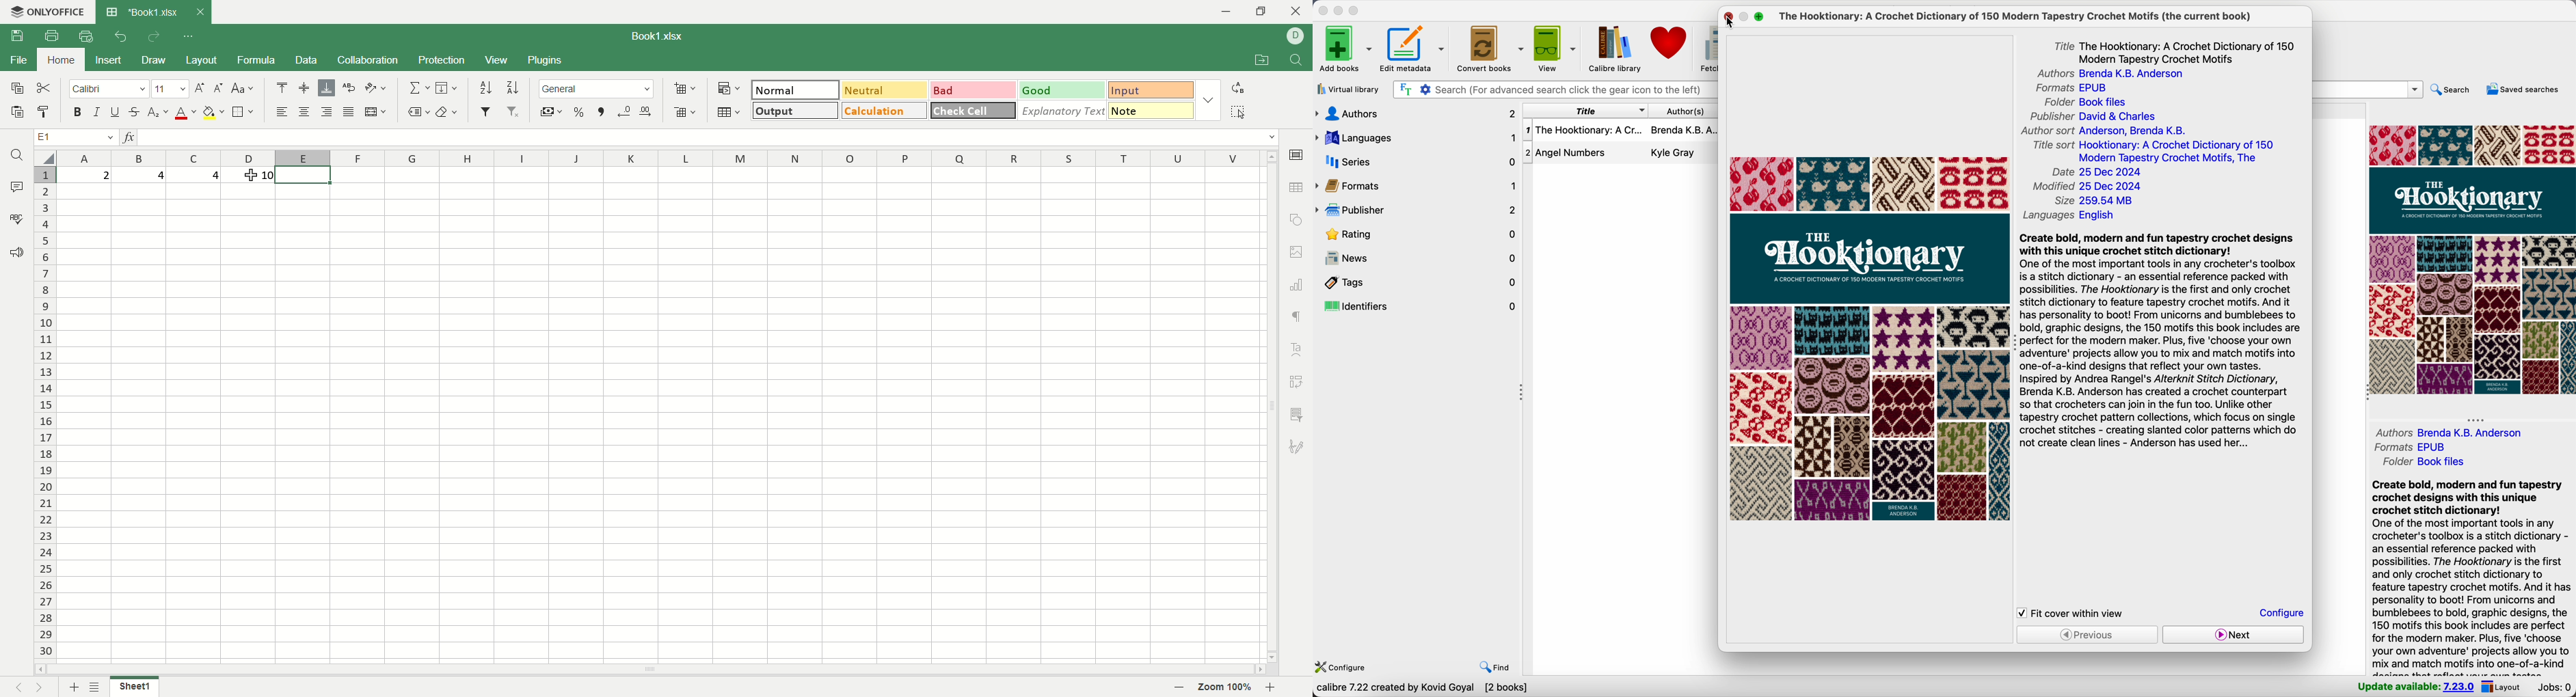  What do you see at coordinates (96, 687) in the screenshot?
I see `sheet list` at bounding box center [96, 687].